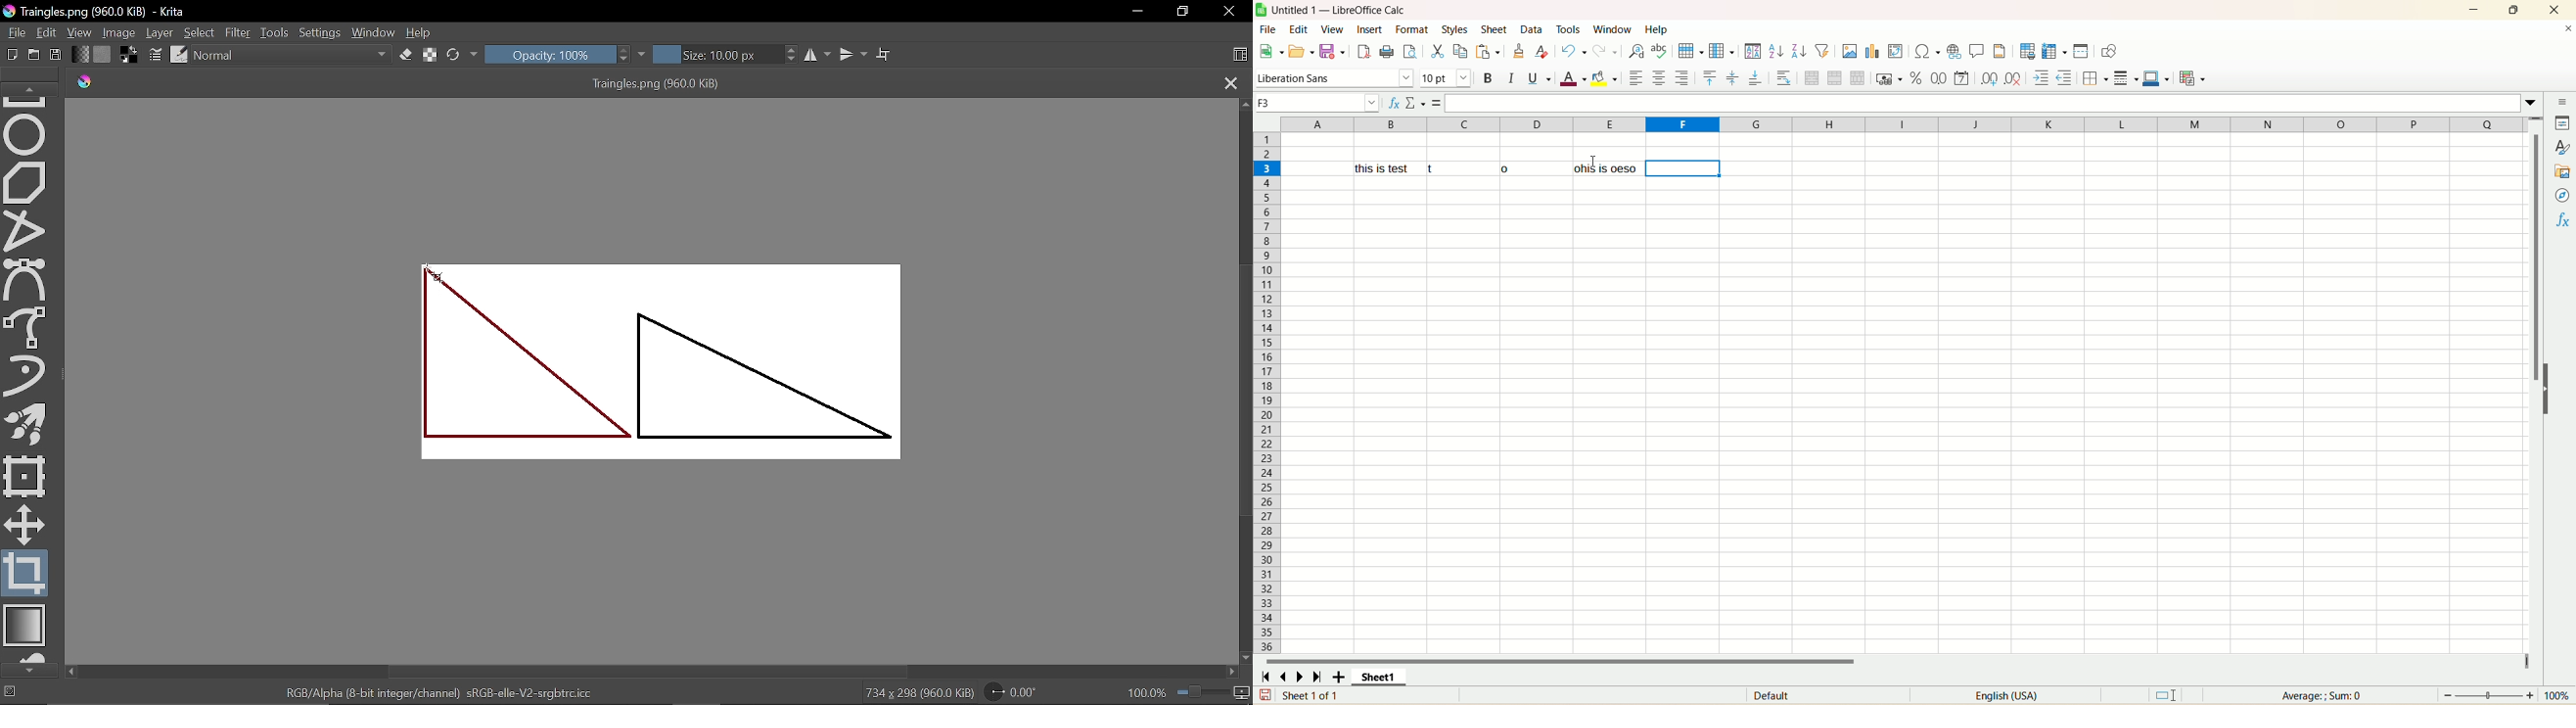  Describe the element at coordinates (1656, 30) in the screenshot. I see `help` at that location.